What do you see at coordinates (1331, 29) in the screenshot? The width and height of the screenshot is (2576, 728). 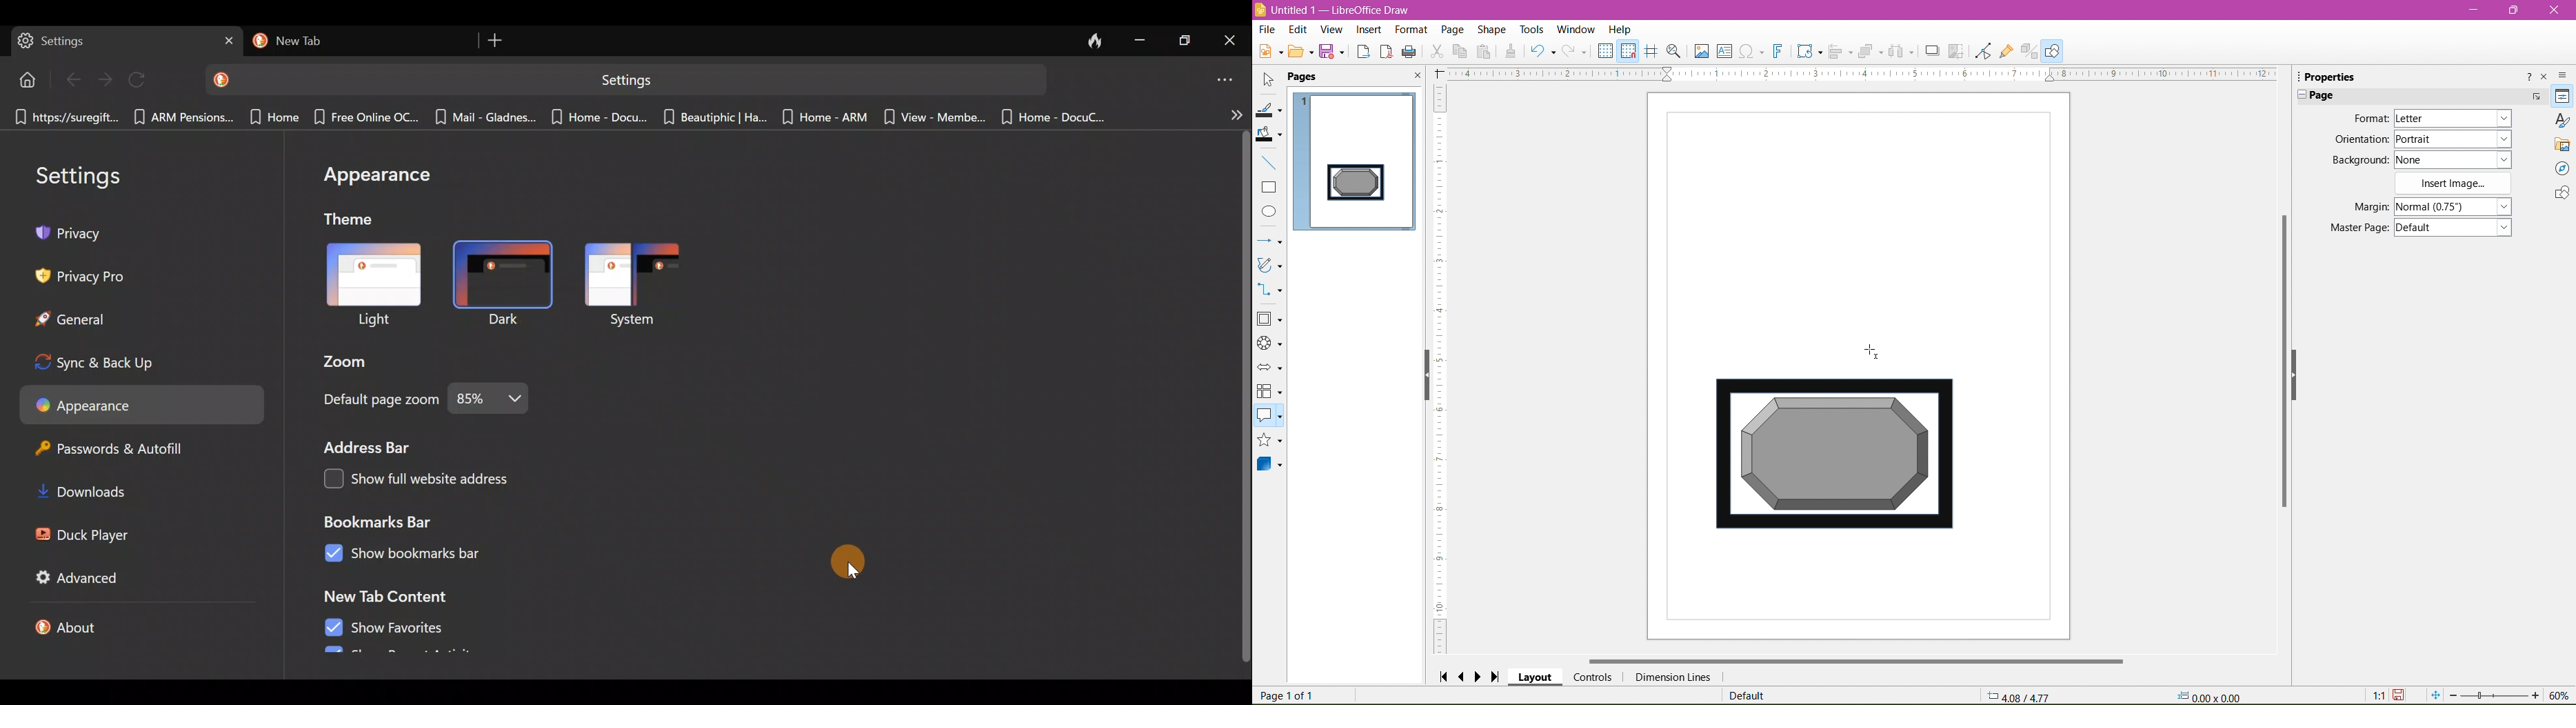 I see `View` at bounding box center [1331, 29].